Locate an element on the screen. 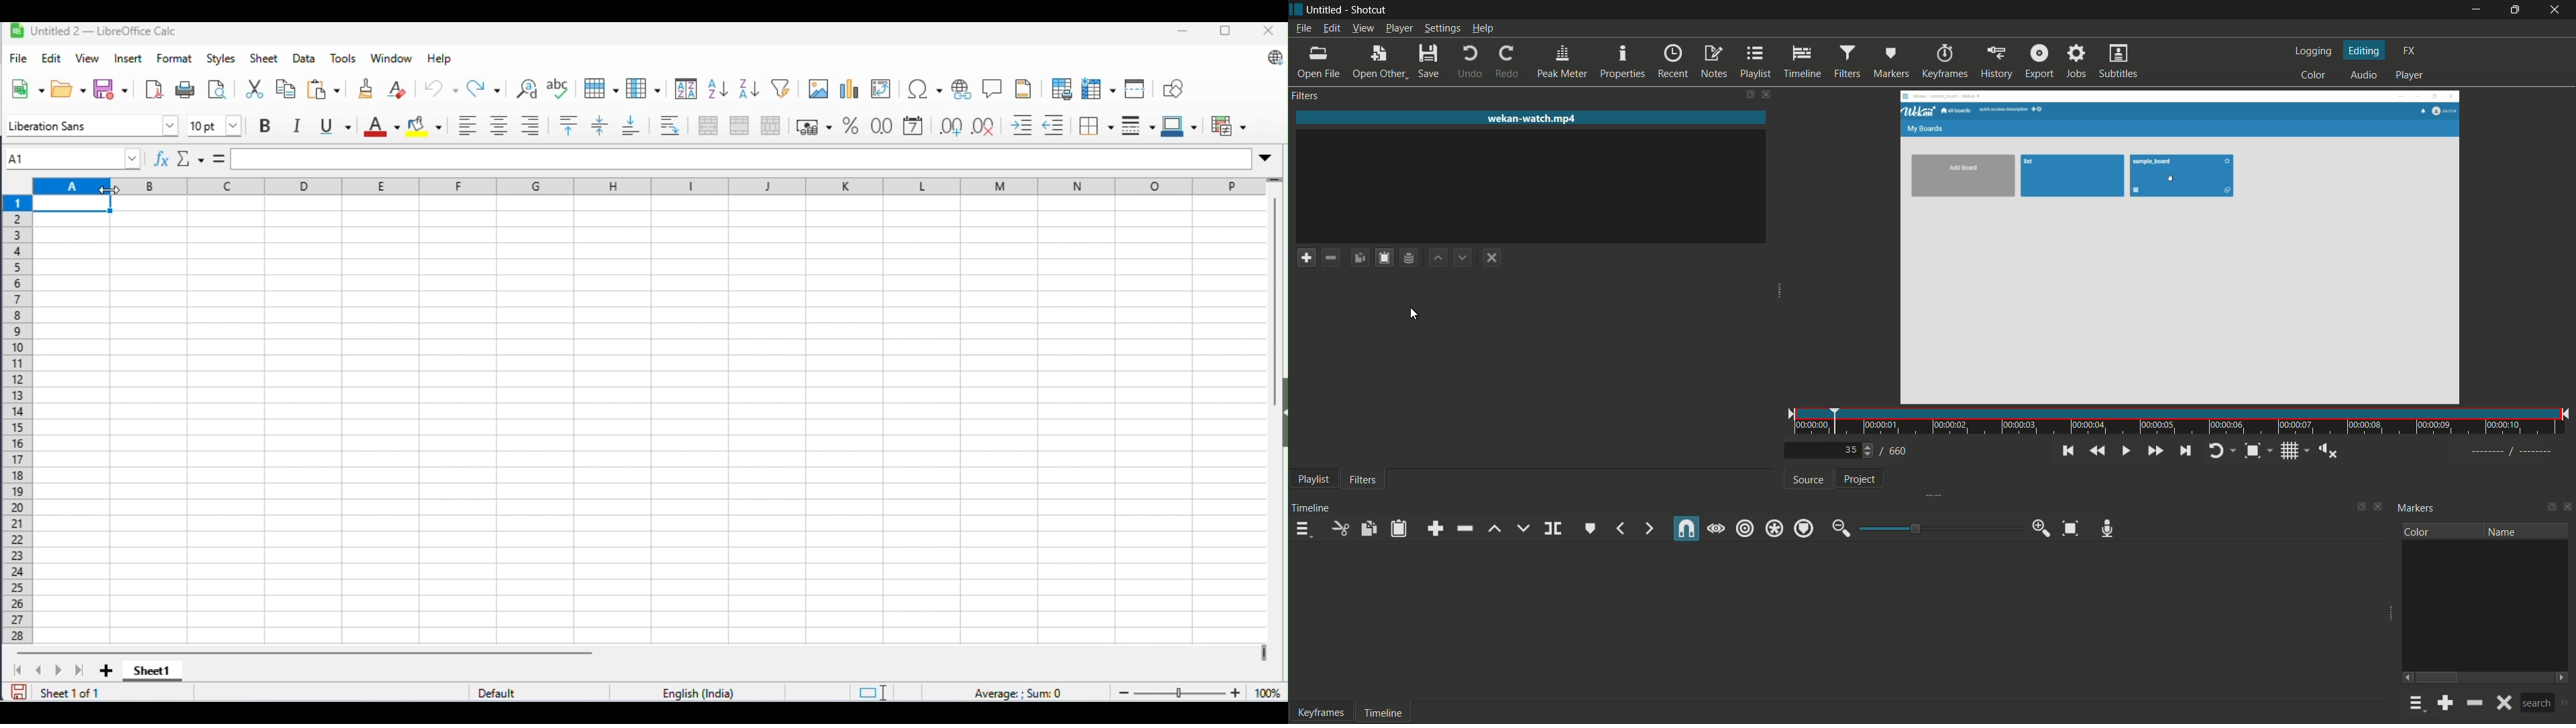 This screenshot has width=2576, height=728. ripple all track is located at coordinates (1774, 528).